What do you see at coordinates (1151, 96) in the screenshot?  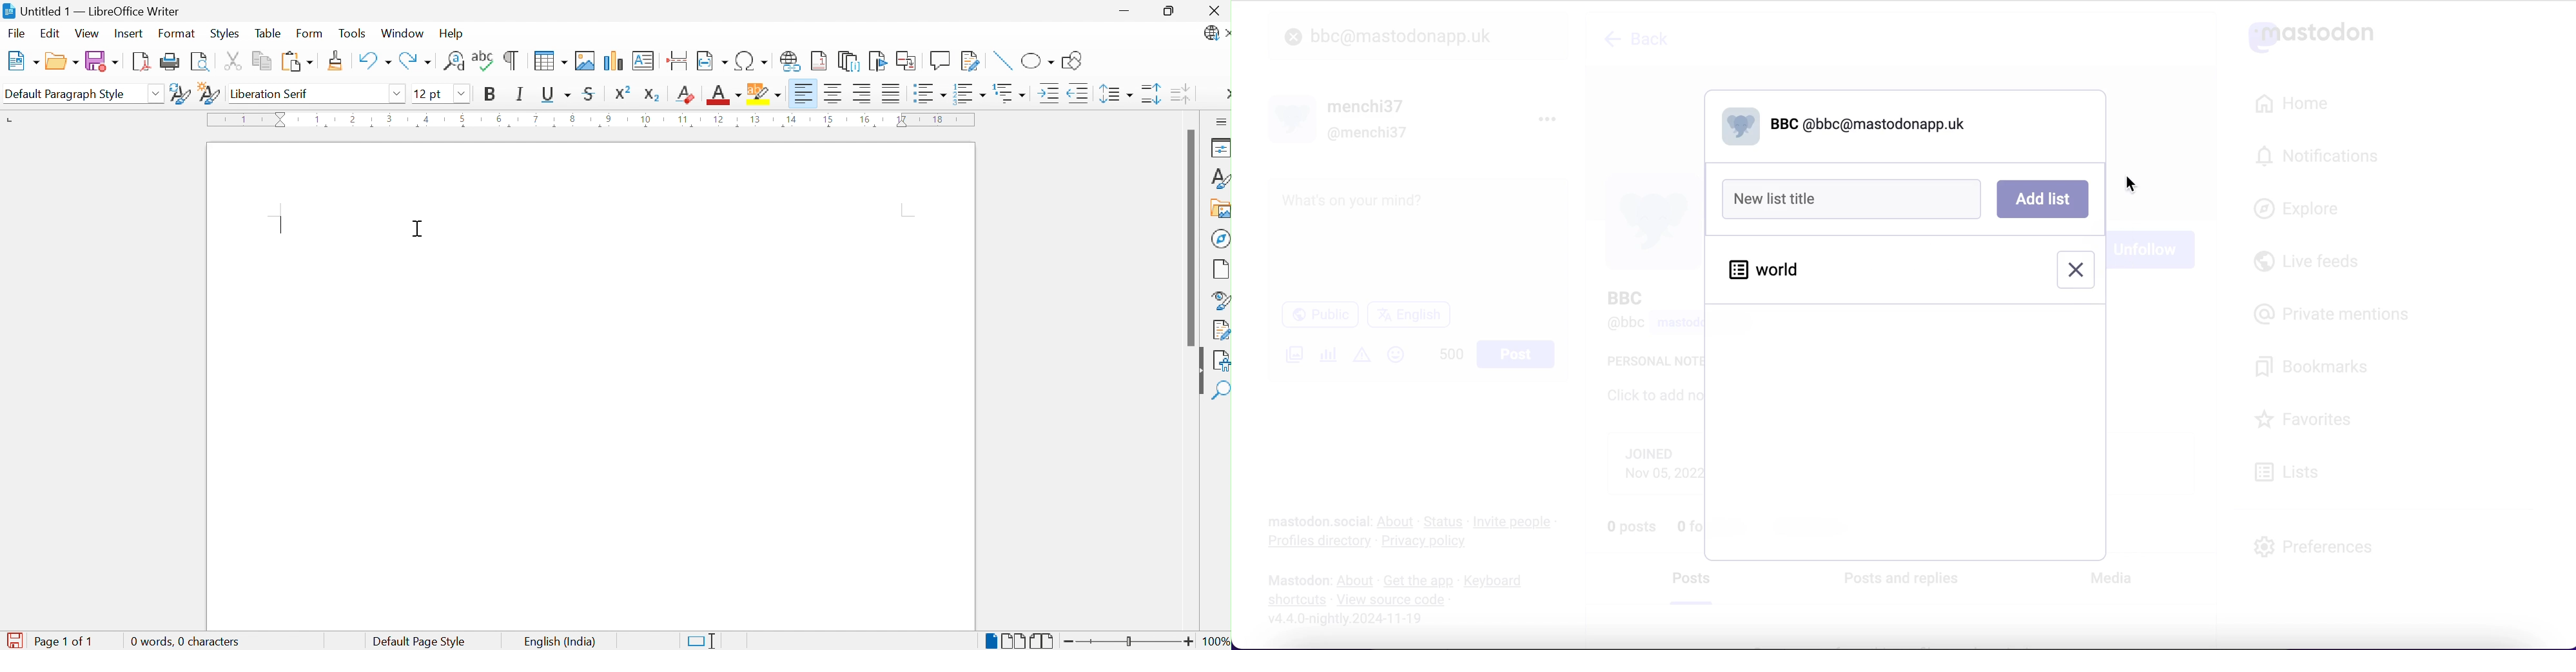 I see `Increase Paragraph Spacing` at bounding box center [1151, 96].